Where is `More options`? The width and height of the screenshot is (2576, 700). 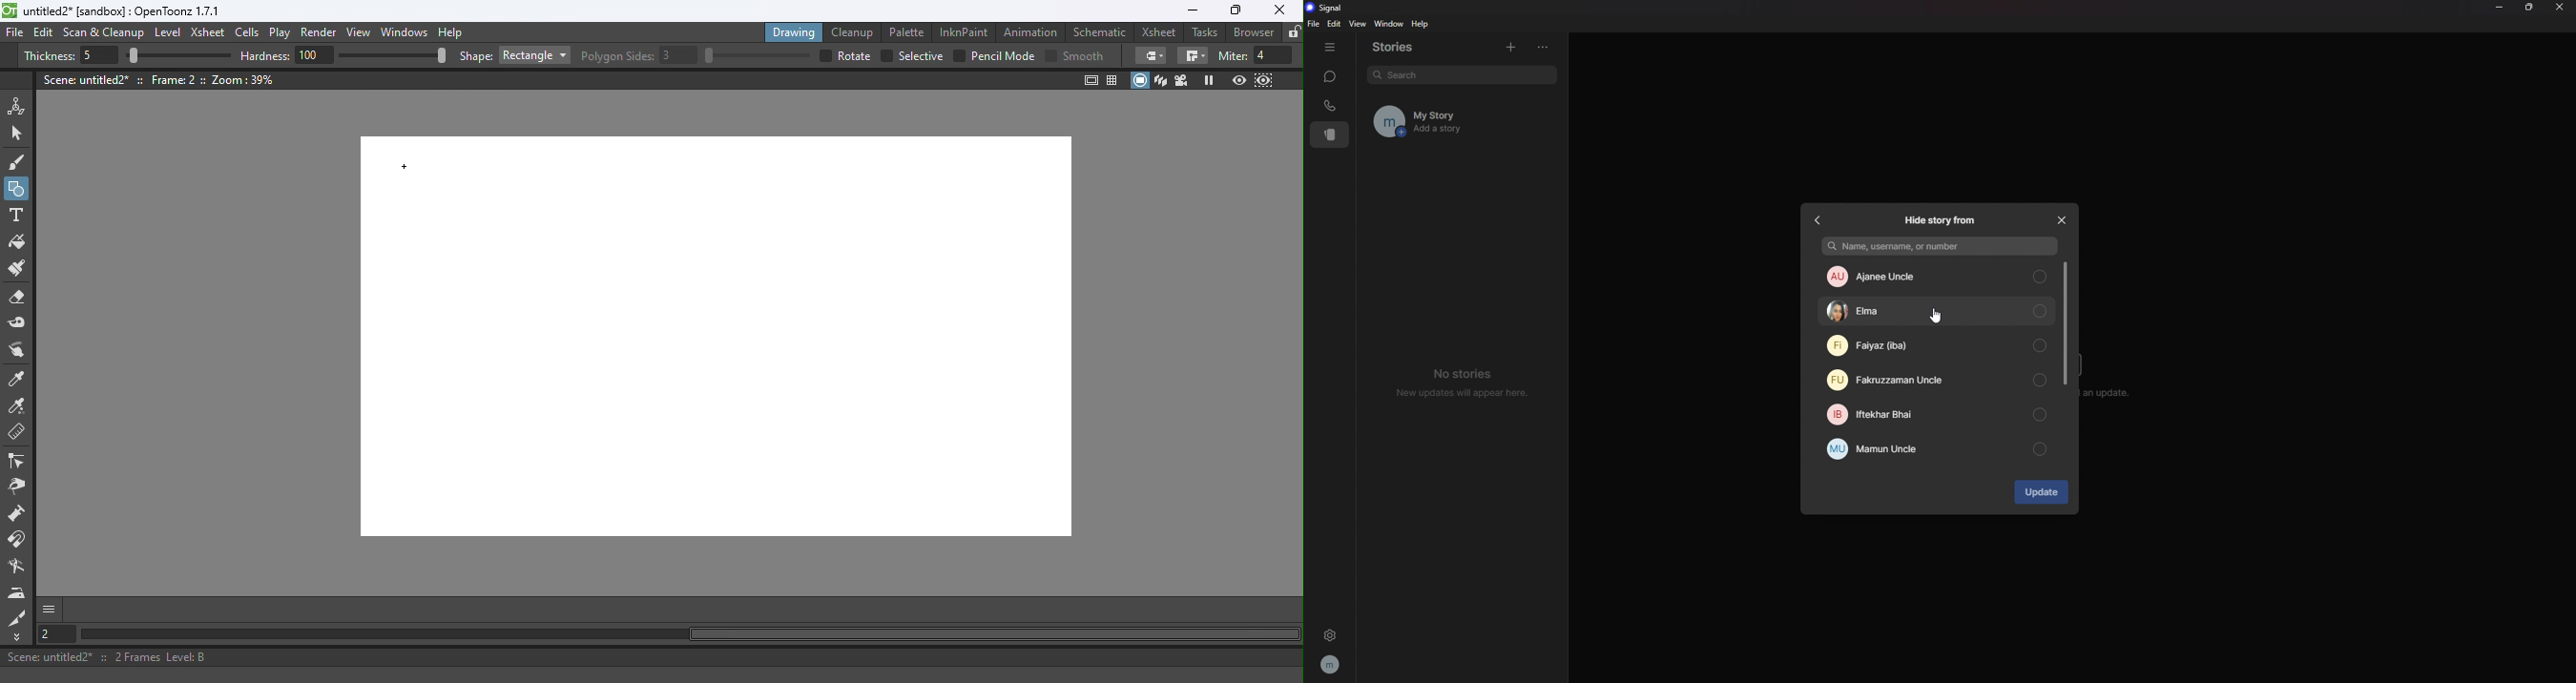 More options is located at coordinates (49, 609).